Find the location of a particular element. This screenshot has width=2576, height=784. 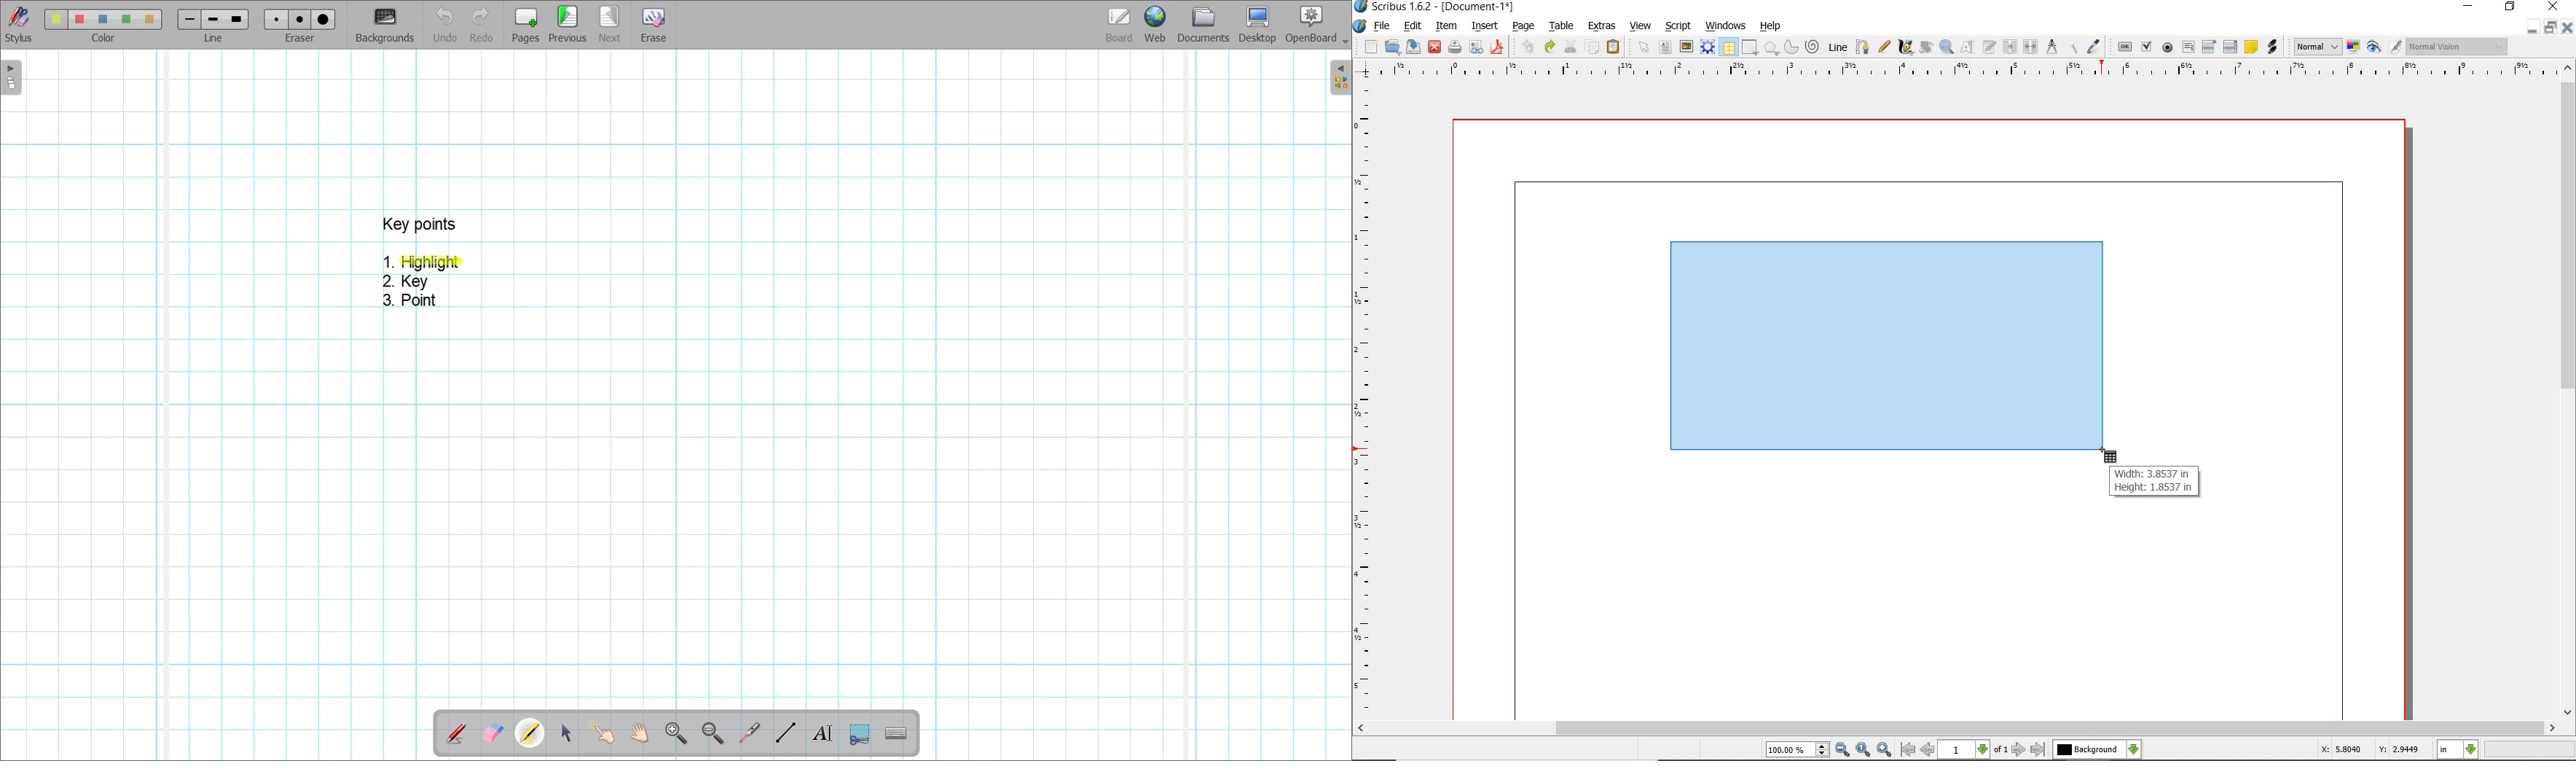

unlink text frames is located at coordinates (2032, 47).